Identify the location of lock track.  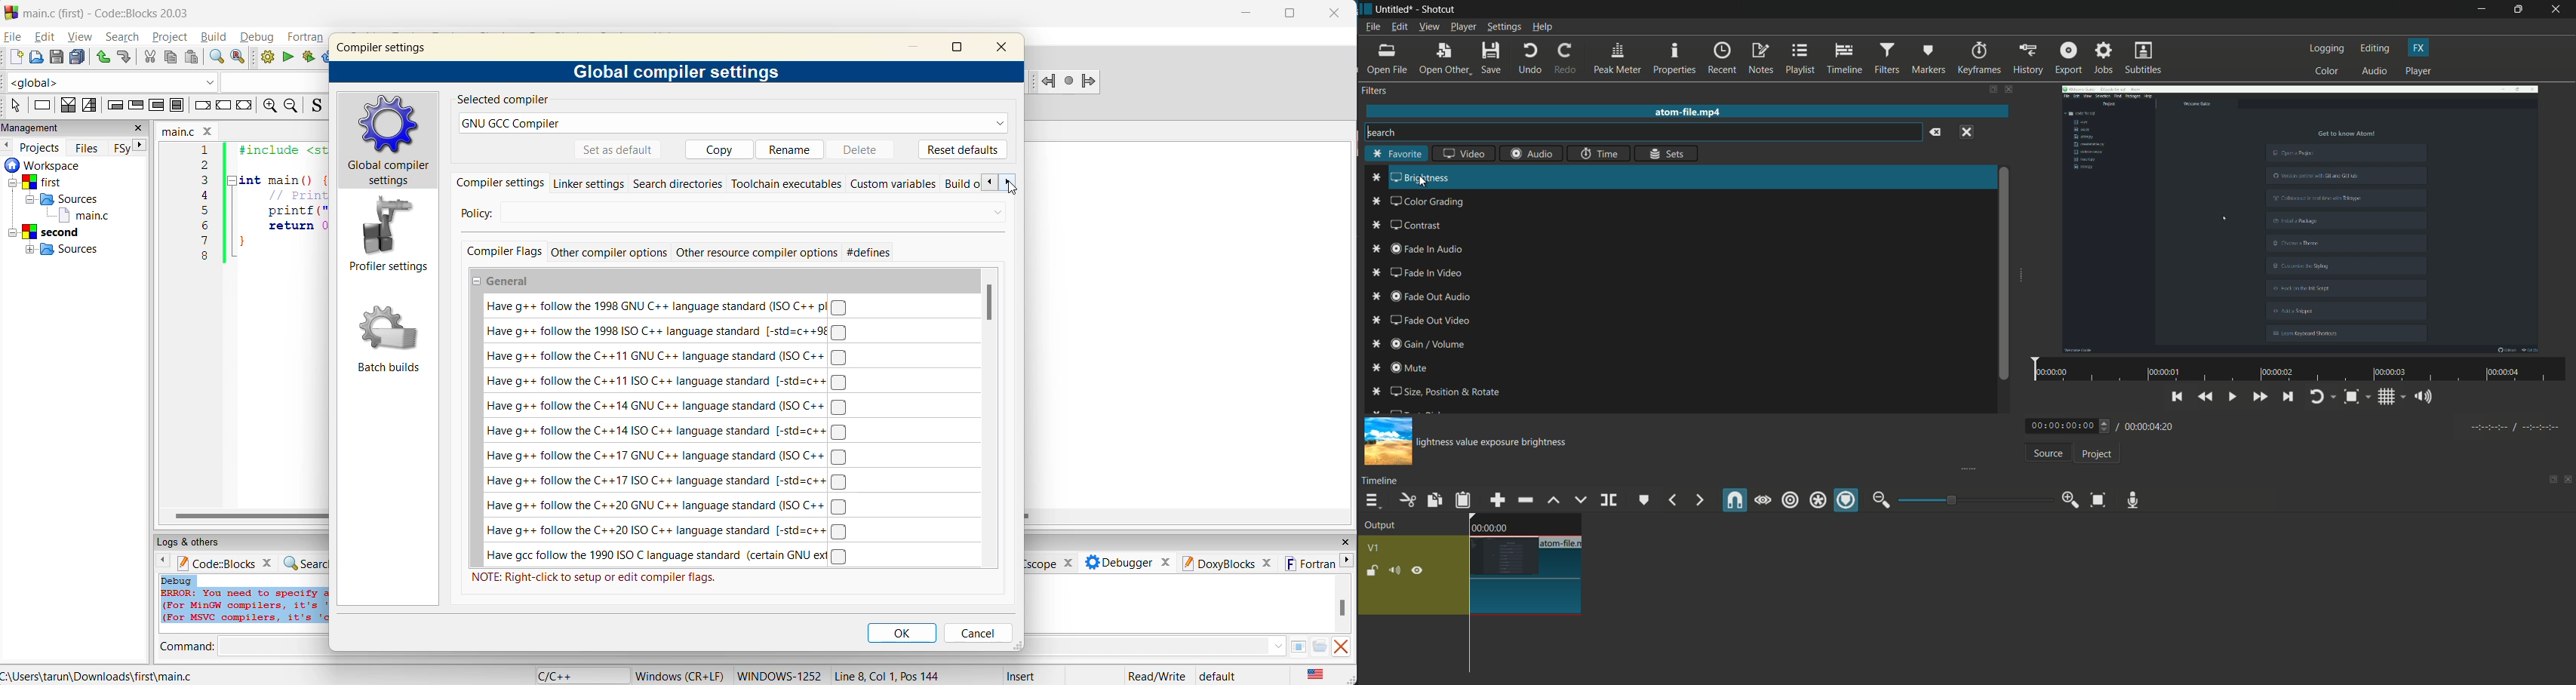
(1374, 571).